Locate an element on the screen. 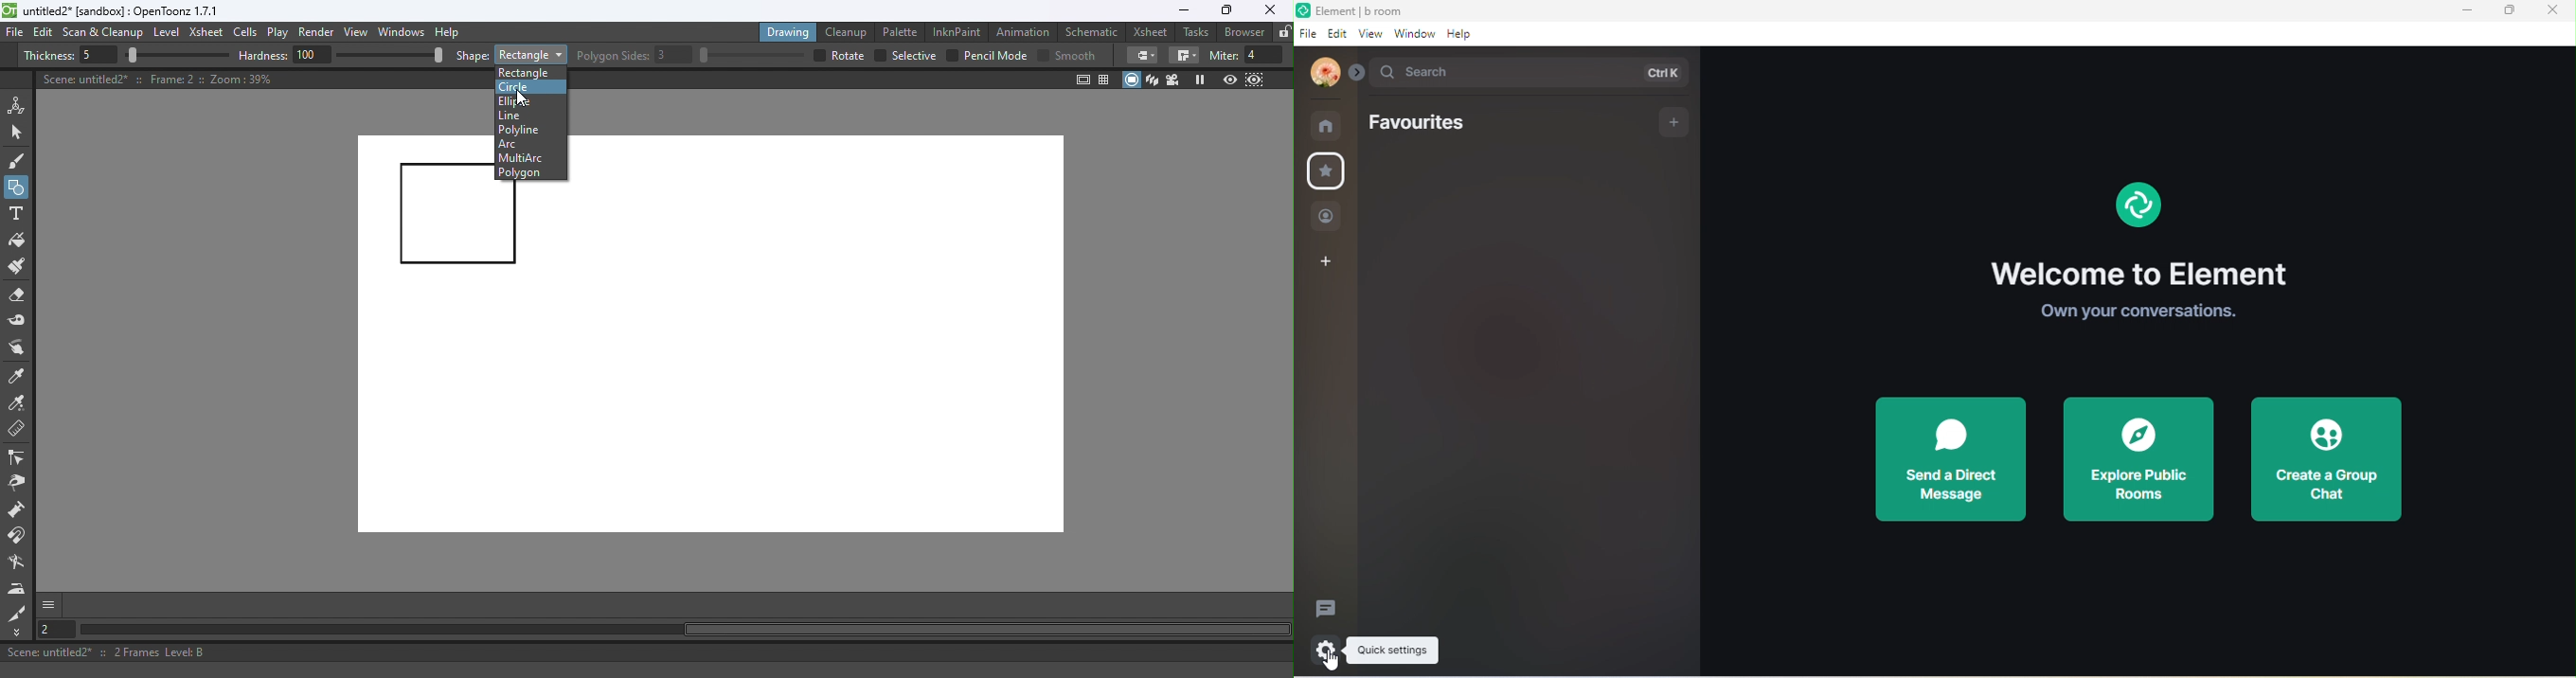 Image resolution: width=2576 pixels, height=700 pixels. checkbox is located at coordinates (952, 55).